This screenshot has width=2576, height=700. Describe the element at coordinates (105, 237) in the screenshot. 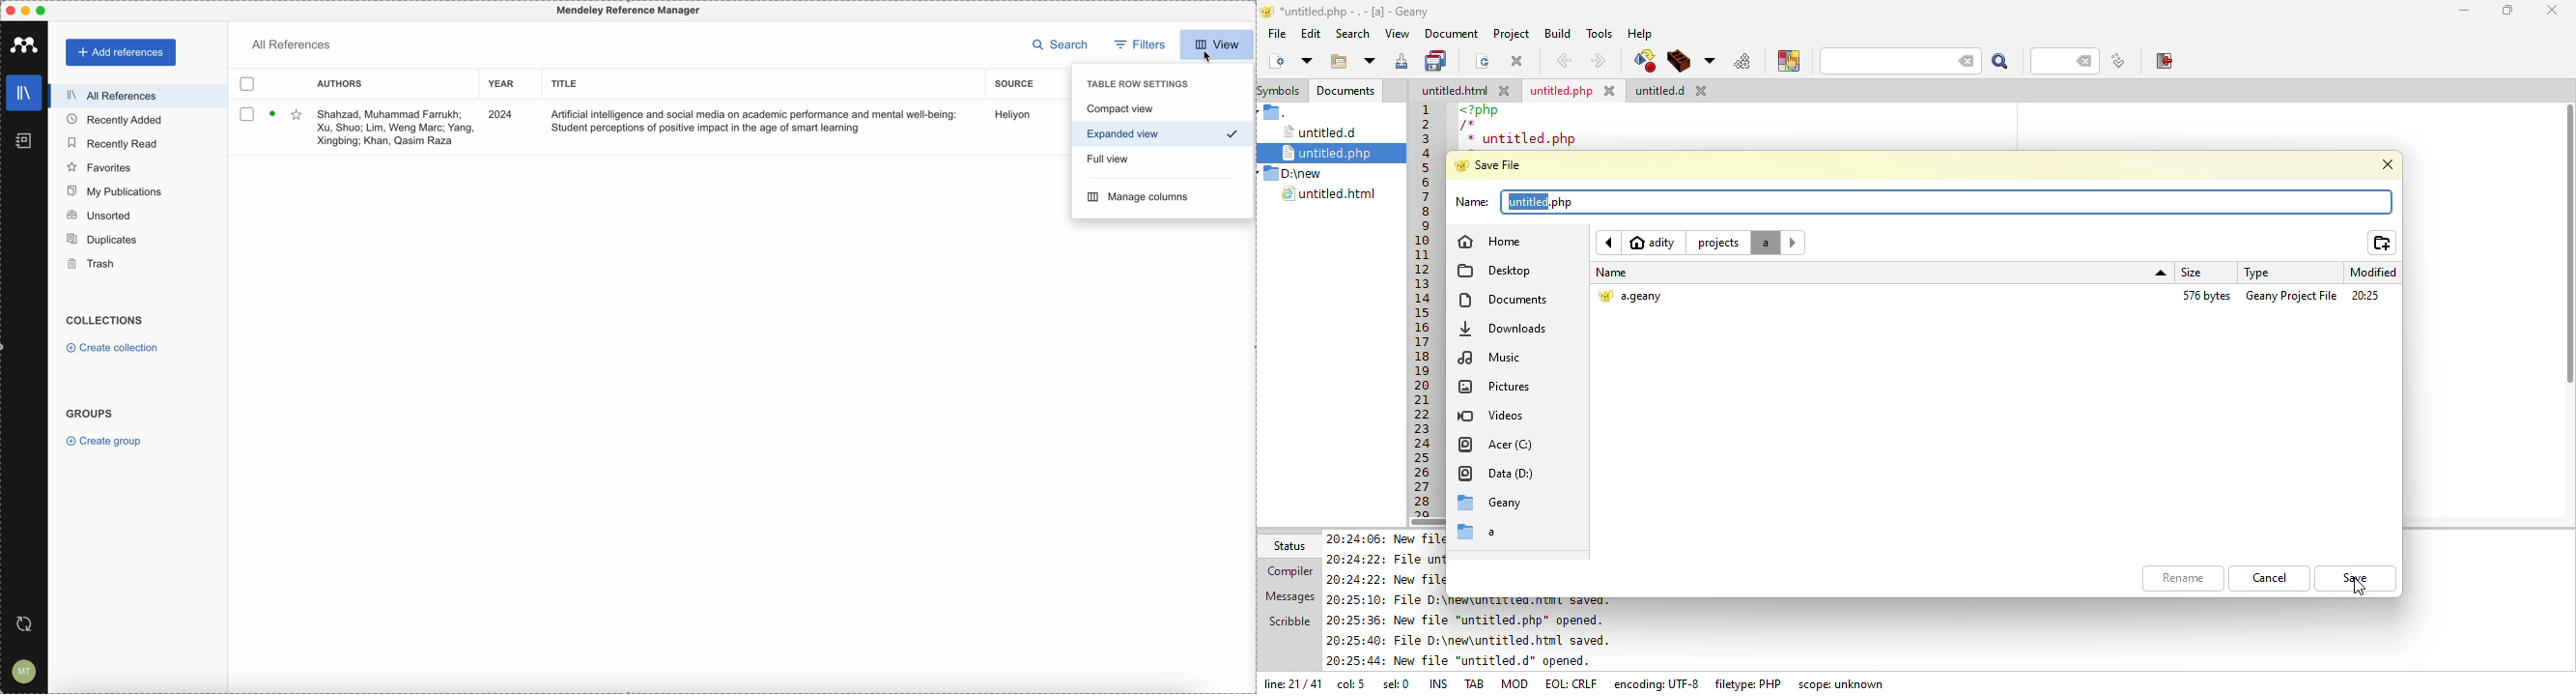

I see `duplicates` at that location.